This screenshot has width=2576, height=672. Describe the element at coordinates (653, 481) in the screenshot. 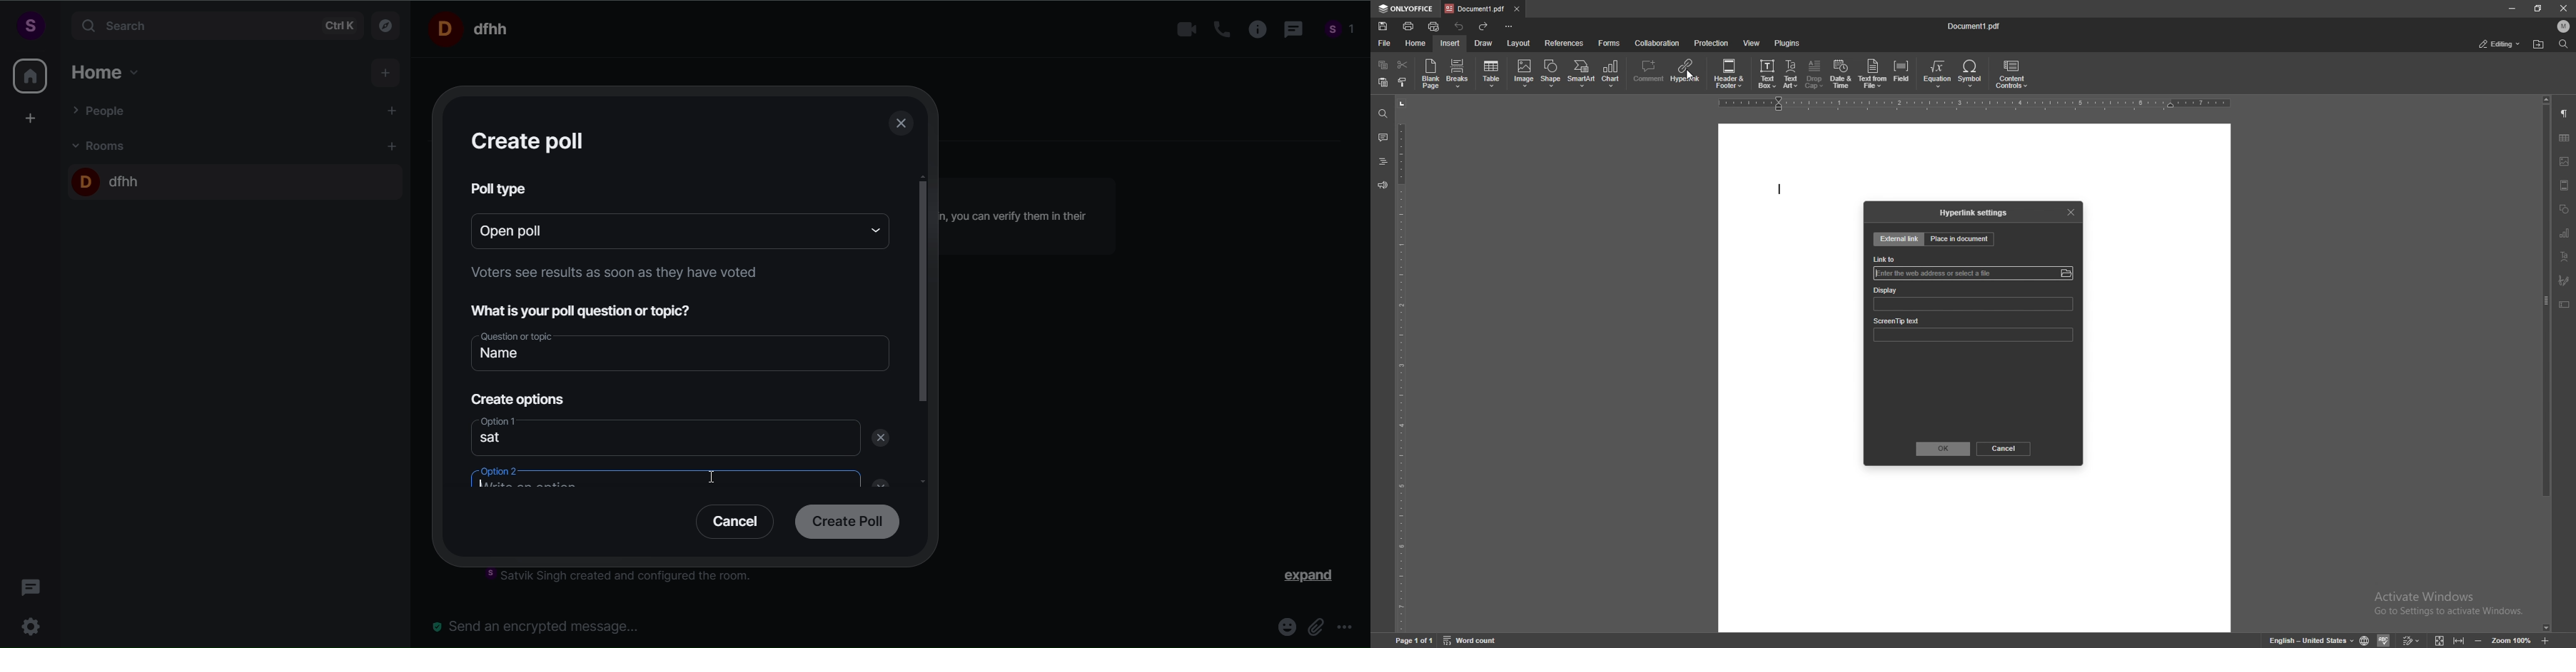

I see `option 2` at that location.